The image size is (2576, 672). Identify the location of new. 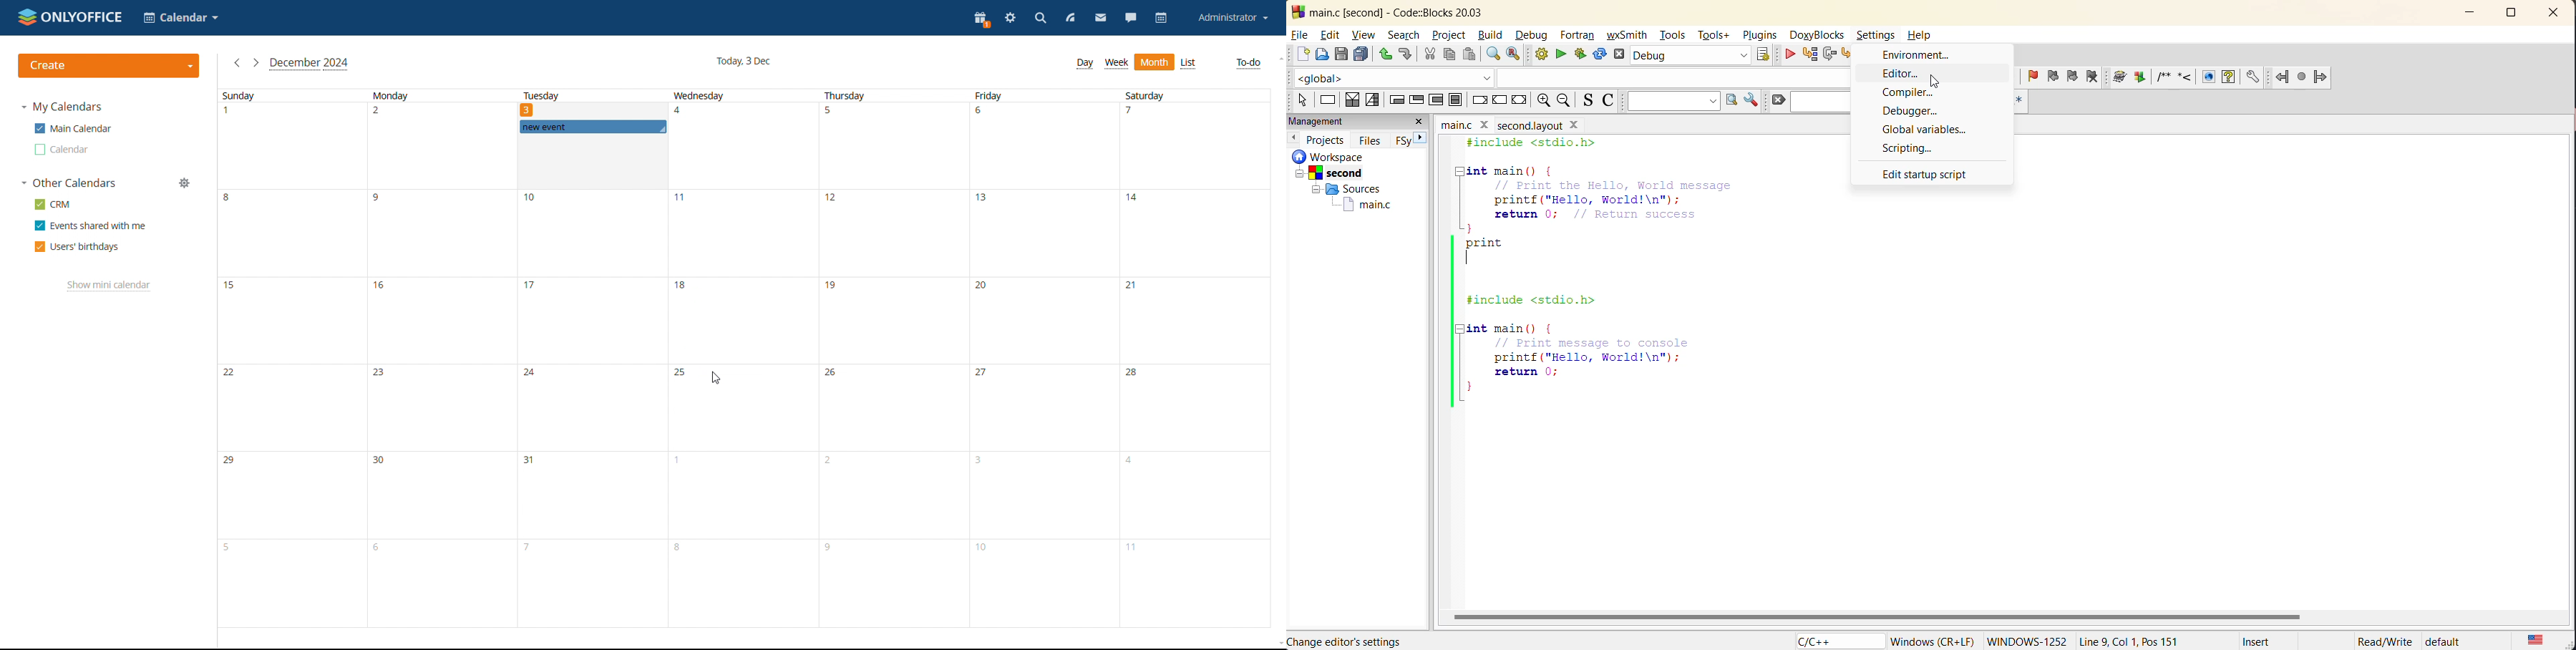
(1300, 55).